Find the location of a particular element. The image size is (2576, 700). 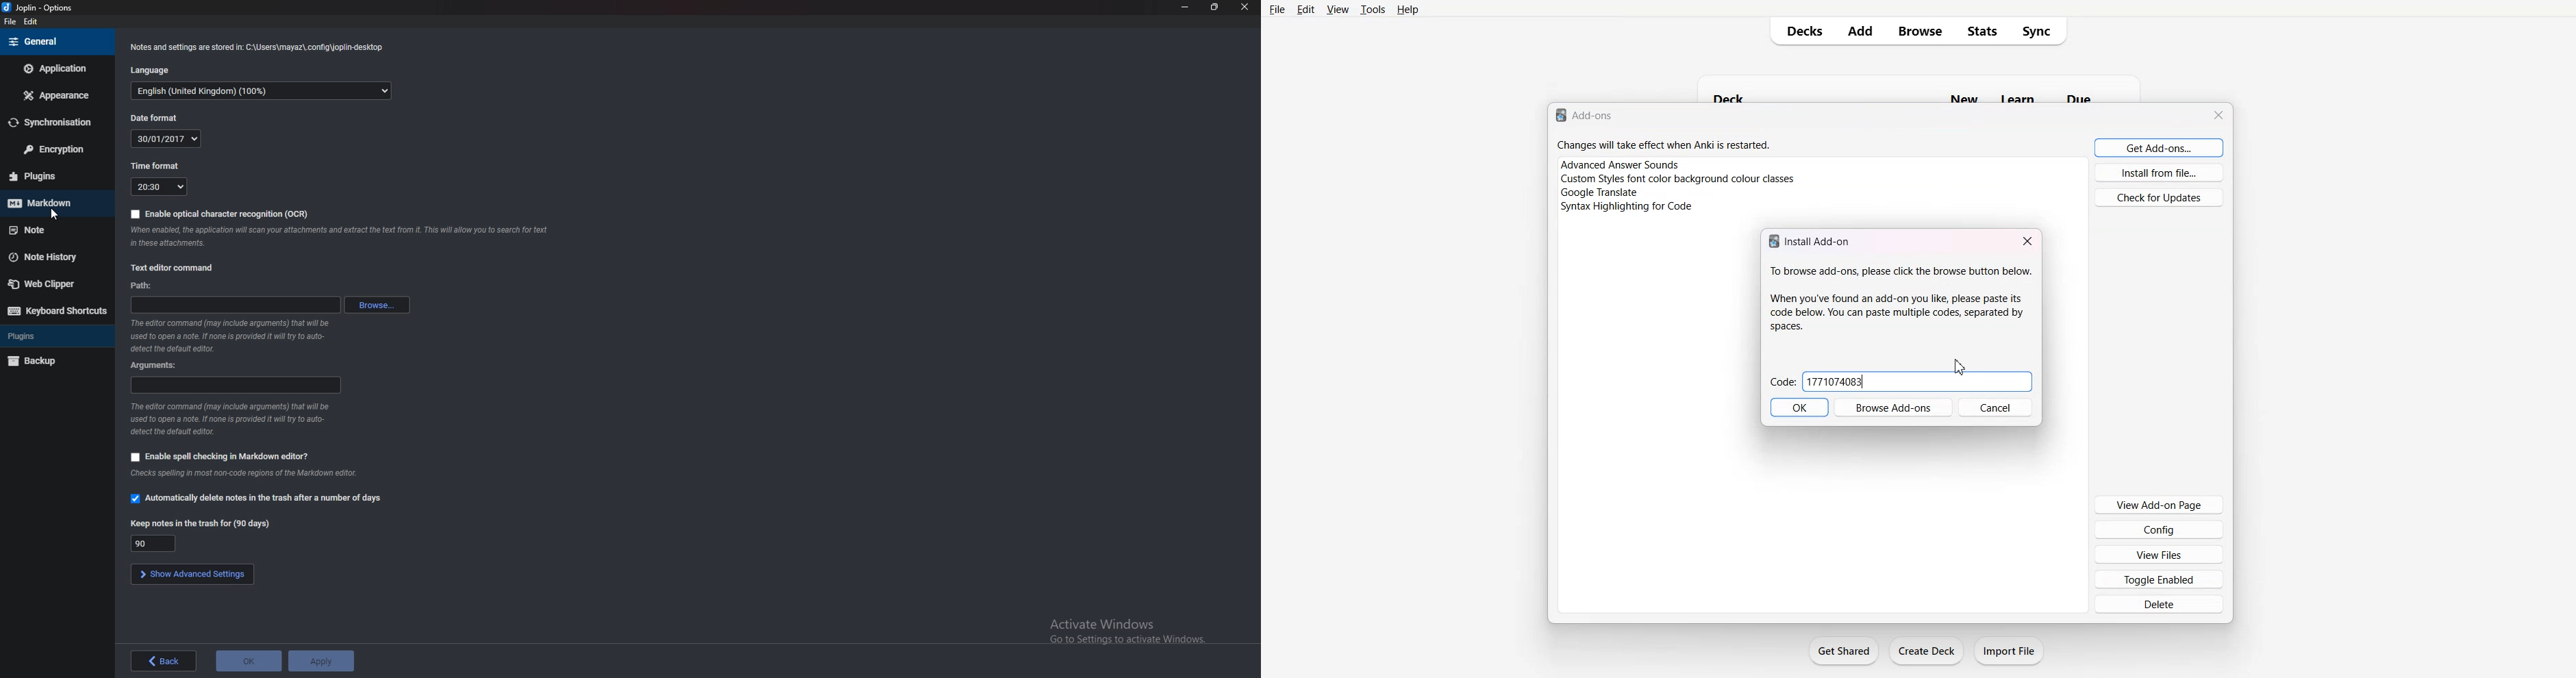

keyboard shortcuts is located at coordinates (57, 310).